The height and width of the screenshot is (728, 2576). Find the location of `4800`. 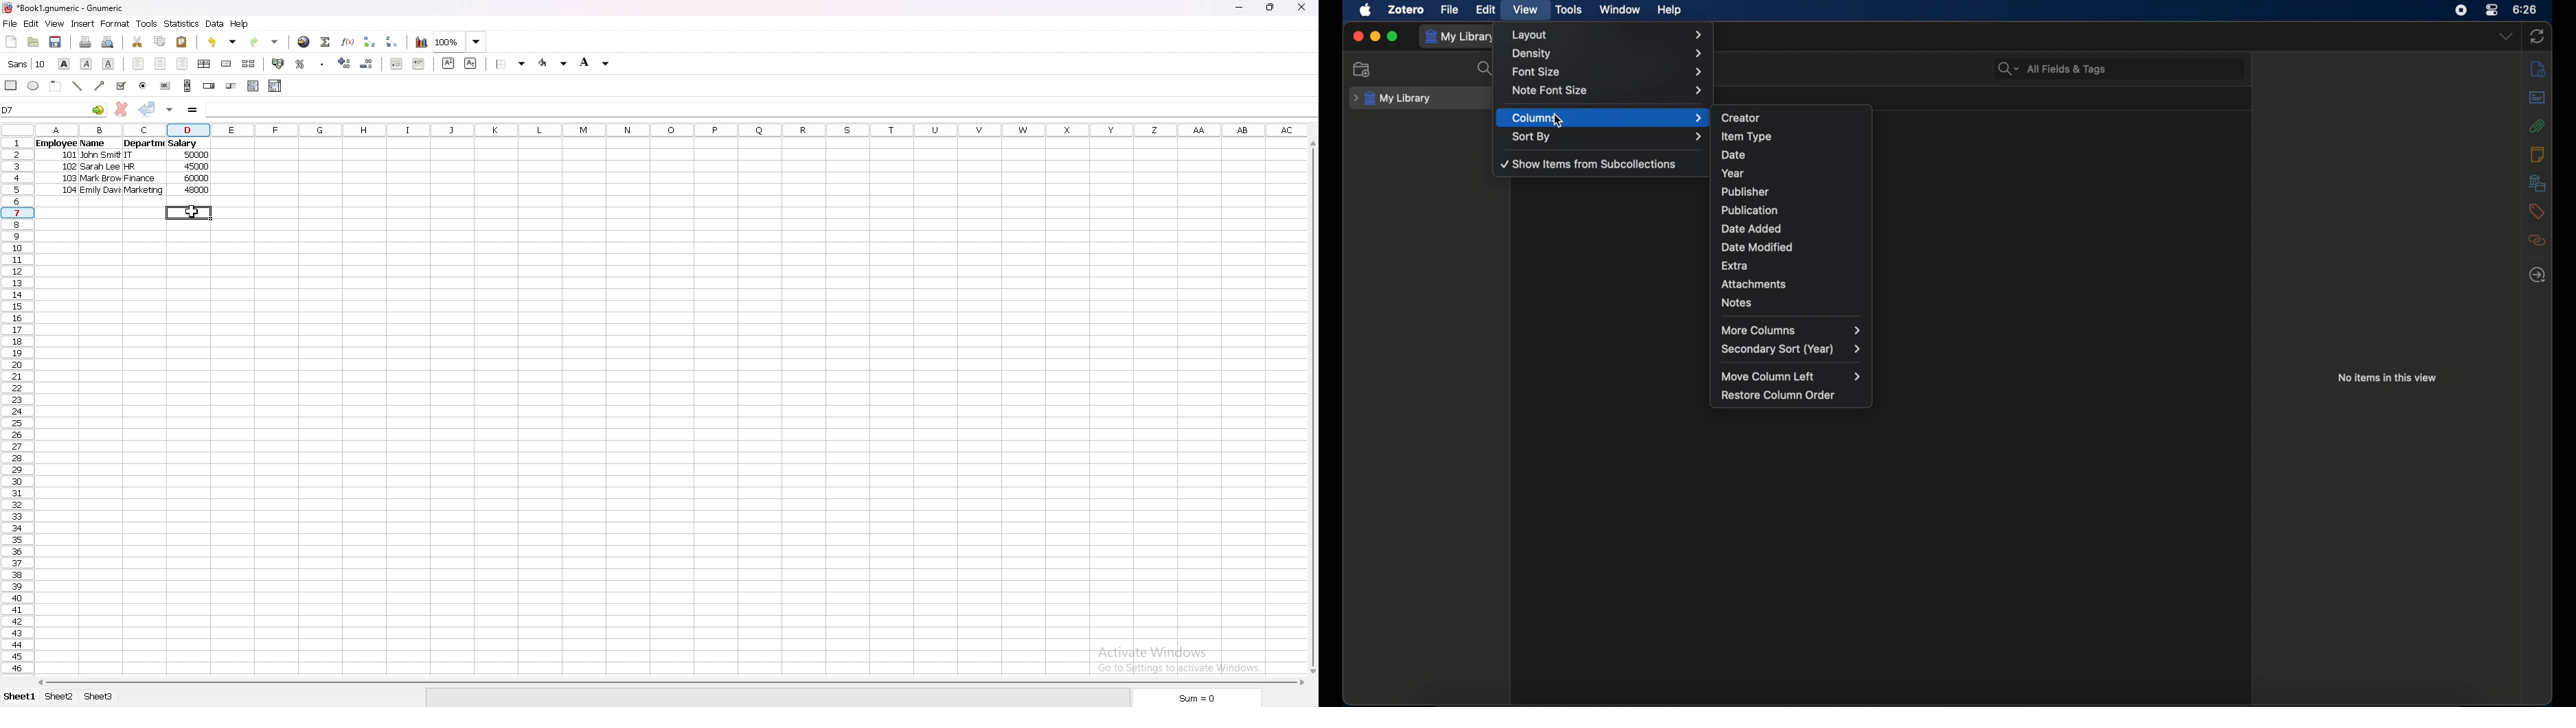

4800 is located at coordinates (196, 191).